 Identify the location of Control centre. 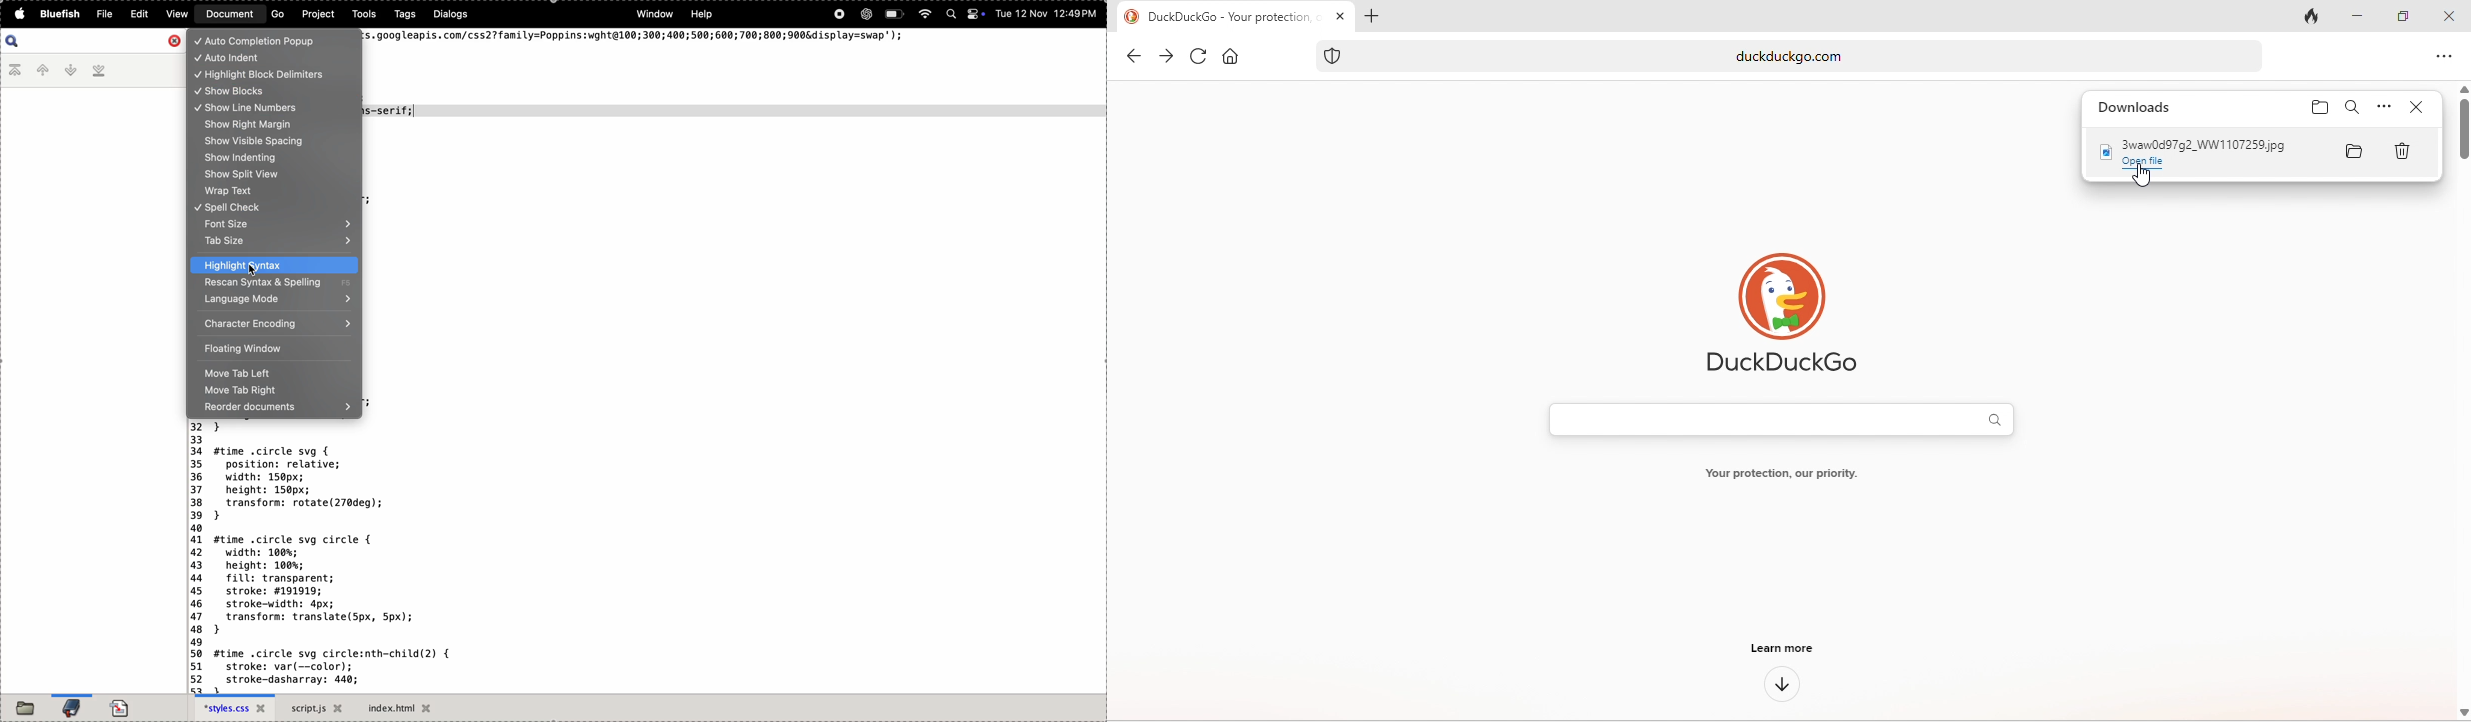
(973, 14).